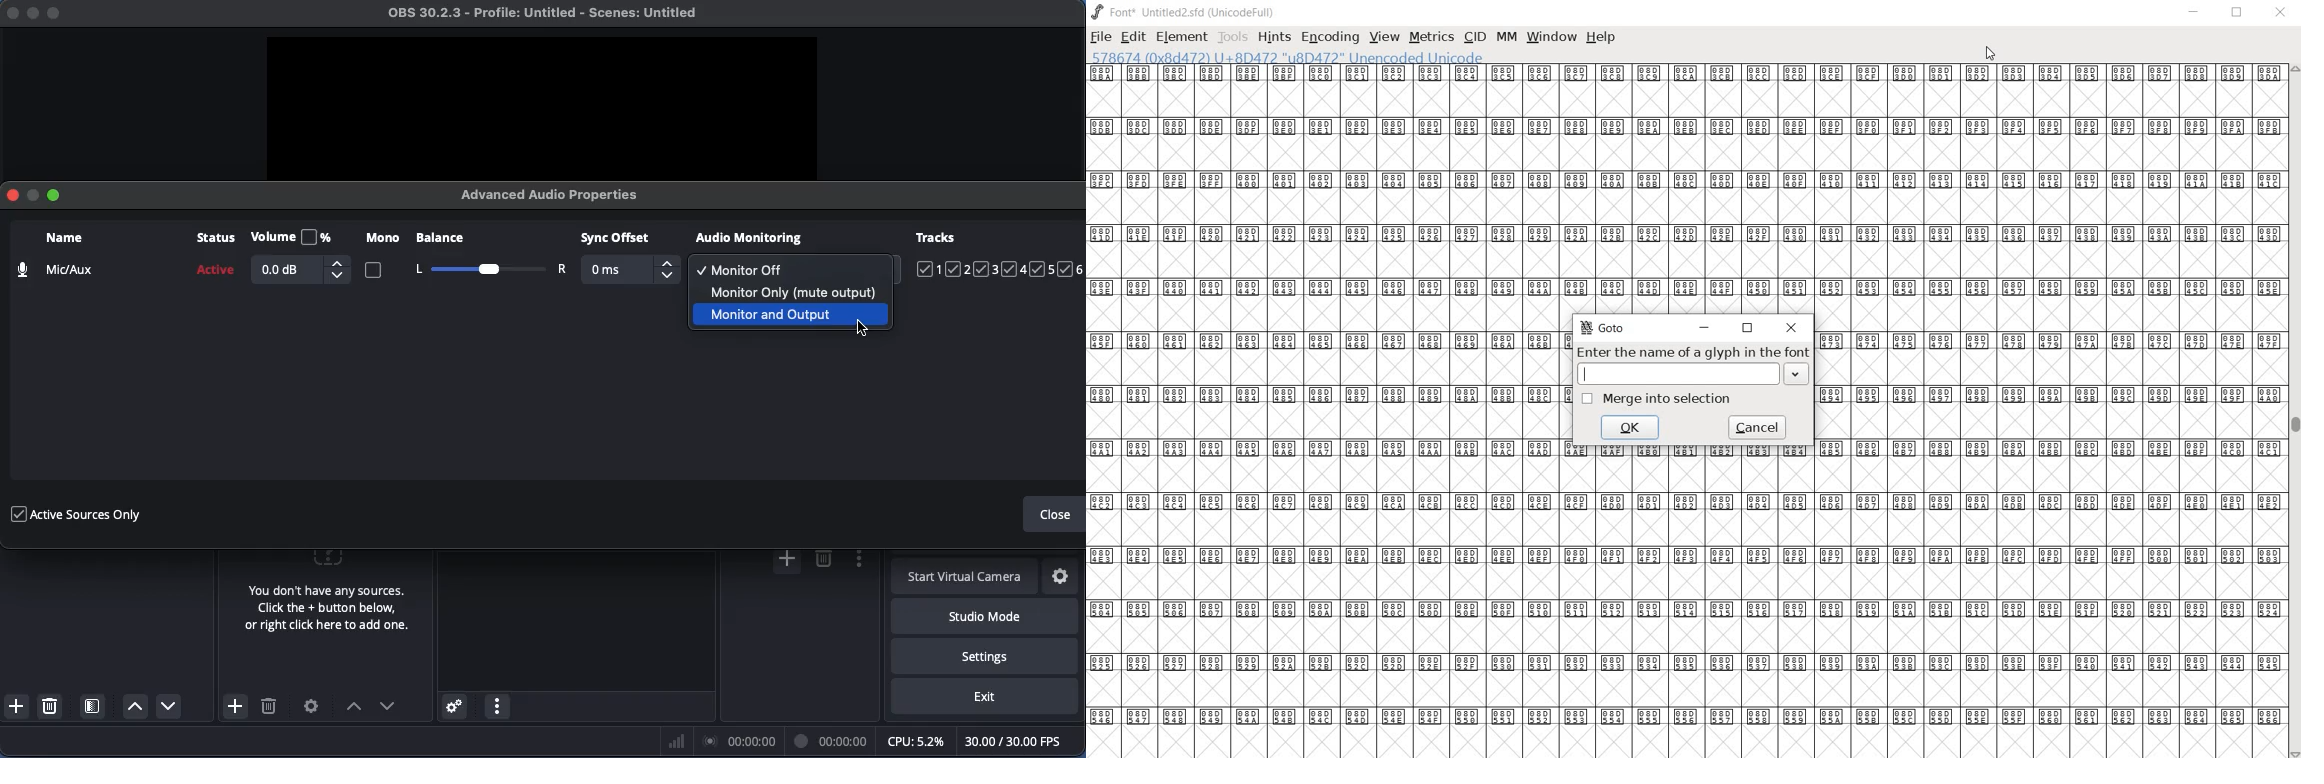  Describe the element at coordinates (740, 742) in the screenshot. I see `Braodcast` at that location.